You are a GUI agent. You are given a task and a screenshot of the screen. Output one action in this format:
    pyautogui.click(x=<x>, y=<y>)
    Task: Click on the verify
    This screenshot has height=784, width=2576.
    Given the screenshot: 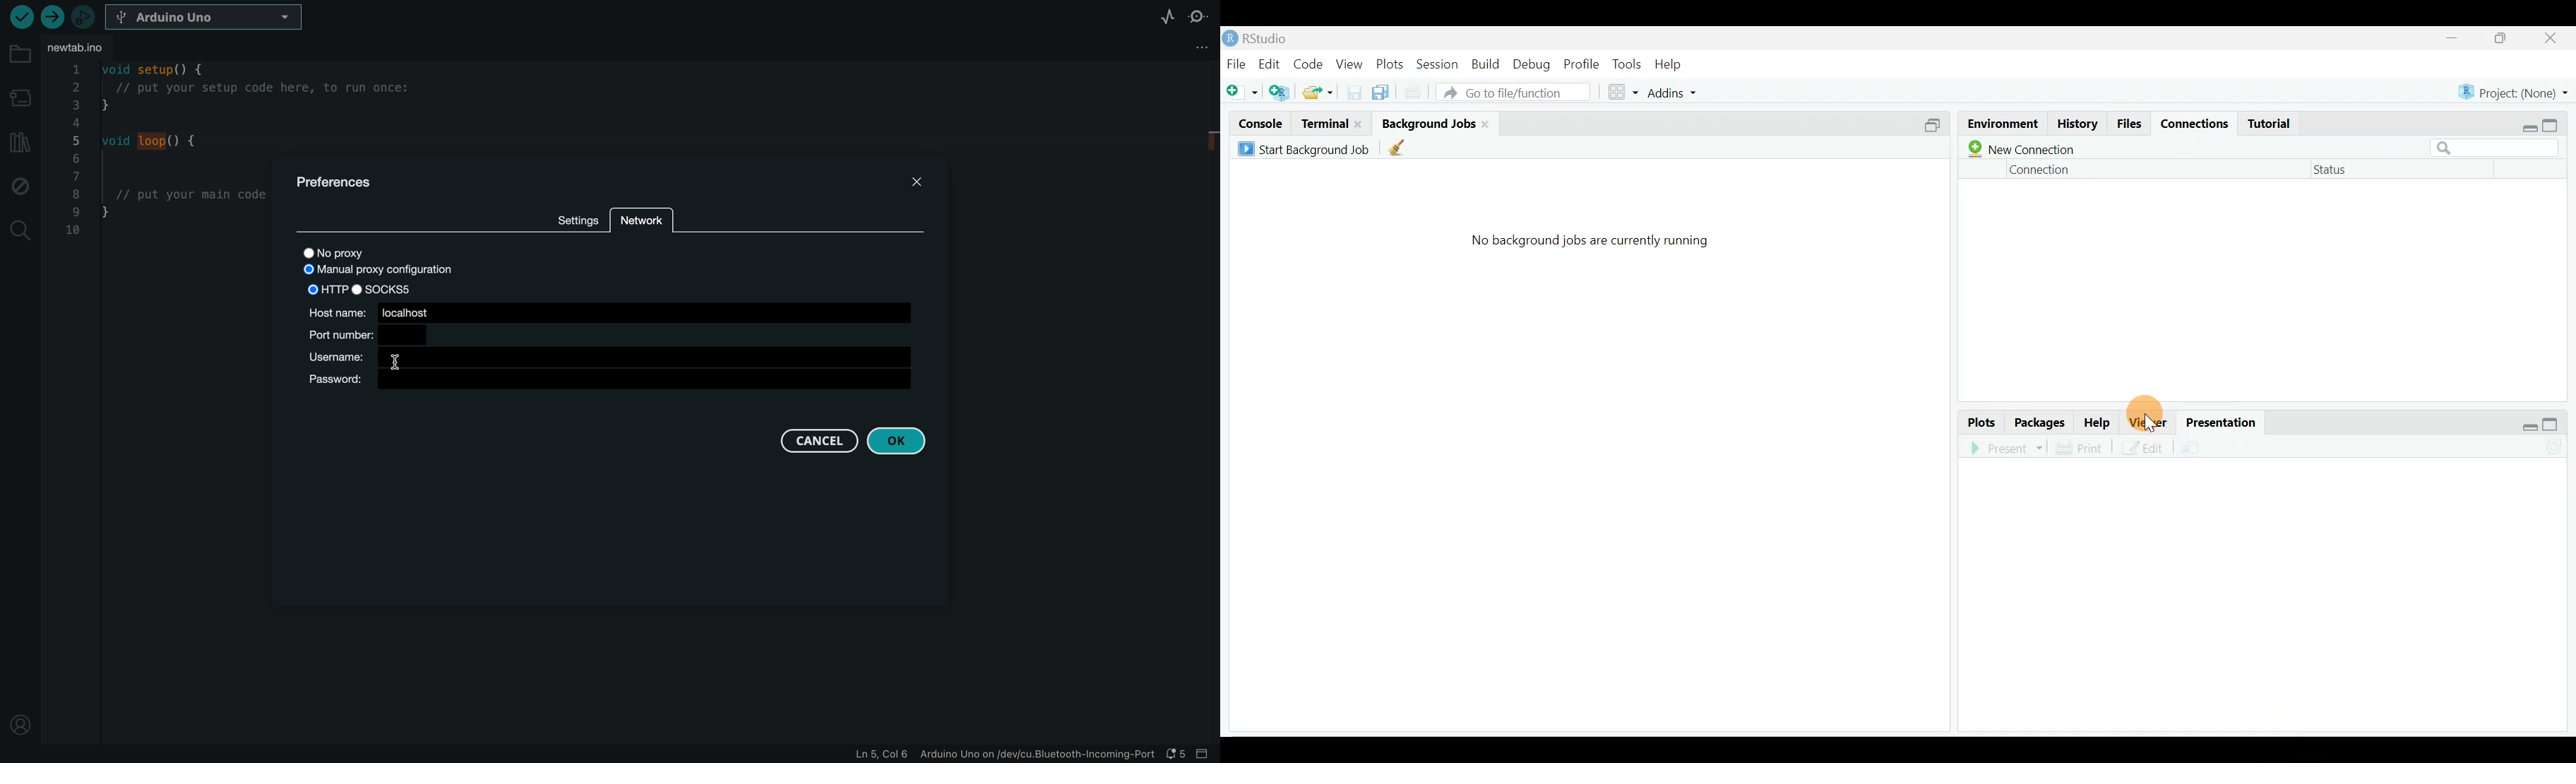 What is the action you would take?
    pyautogui.click(x=20, y=17)
    